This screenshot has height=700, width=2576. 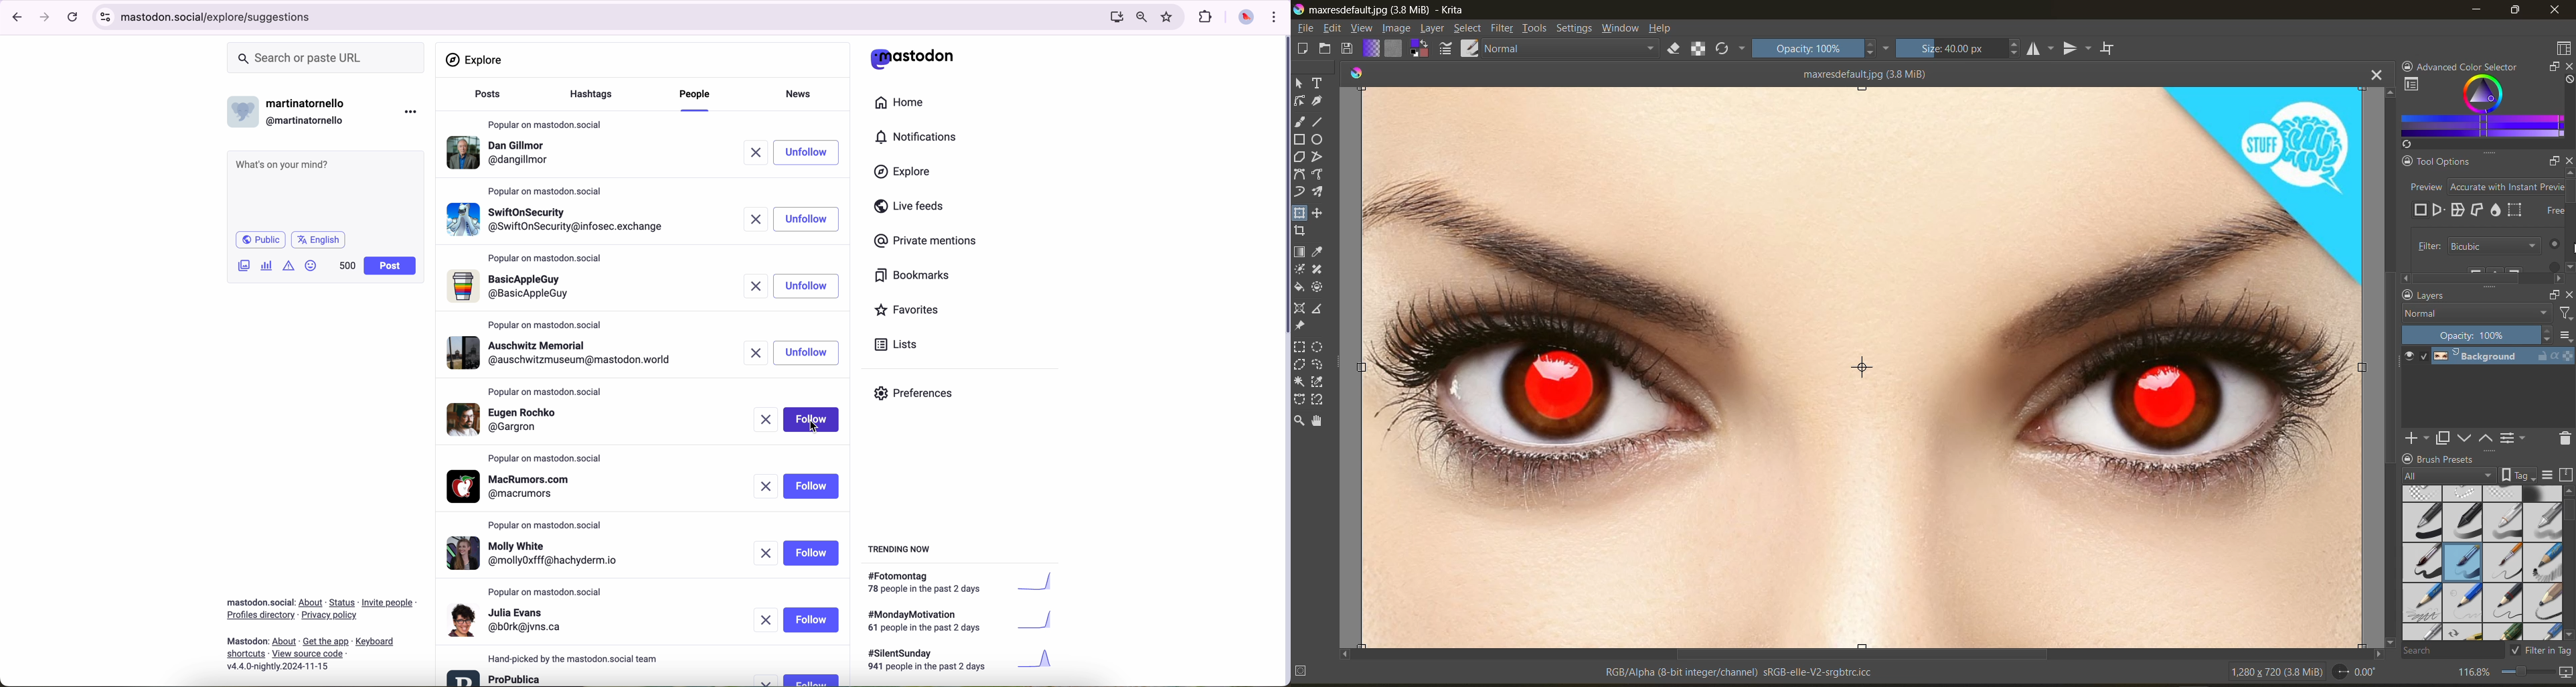 I want to click on profile, so click(x=513, y=287).